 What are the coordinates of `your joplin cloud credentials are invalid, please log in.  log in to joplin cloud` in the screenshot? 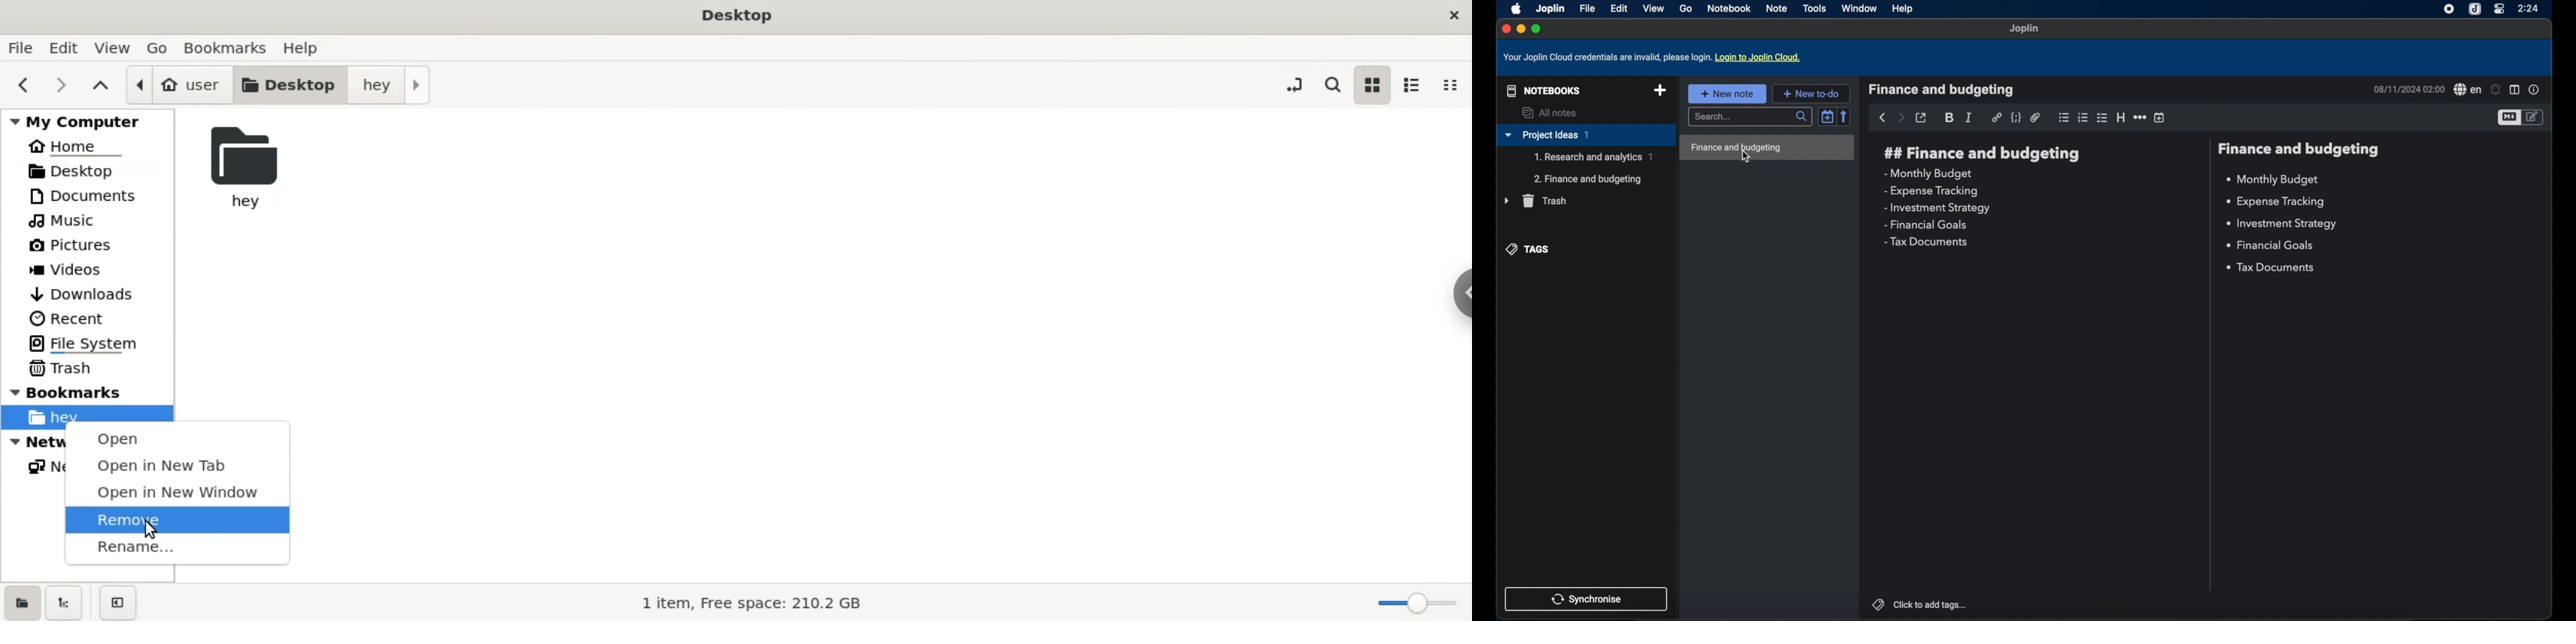 It's located at (1654, 58).